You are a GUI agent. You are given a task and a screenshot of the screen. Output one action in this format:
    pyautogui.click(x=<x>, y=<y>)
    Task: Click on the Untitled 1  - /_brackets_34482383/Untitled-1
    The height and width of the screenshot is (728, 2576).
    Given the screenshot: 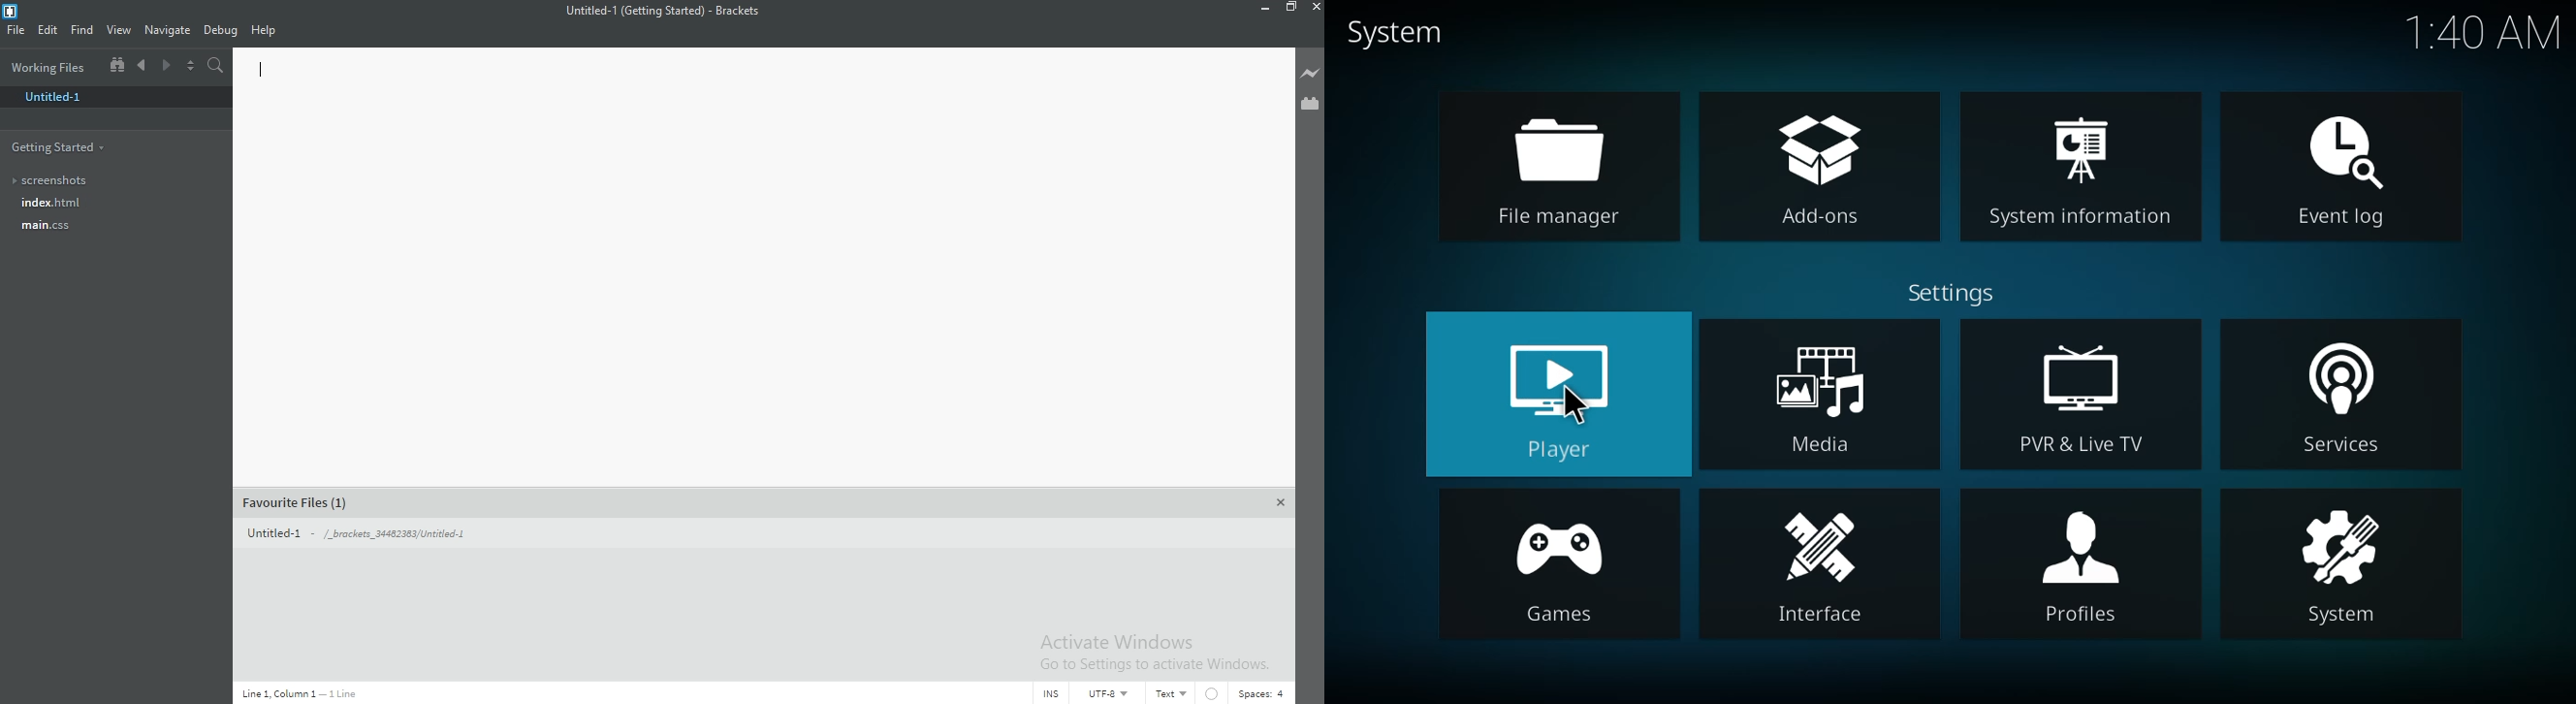 What is the action you would take?
    pyautogui.click(x=401, y=532)
    